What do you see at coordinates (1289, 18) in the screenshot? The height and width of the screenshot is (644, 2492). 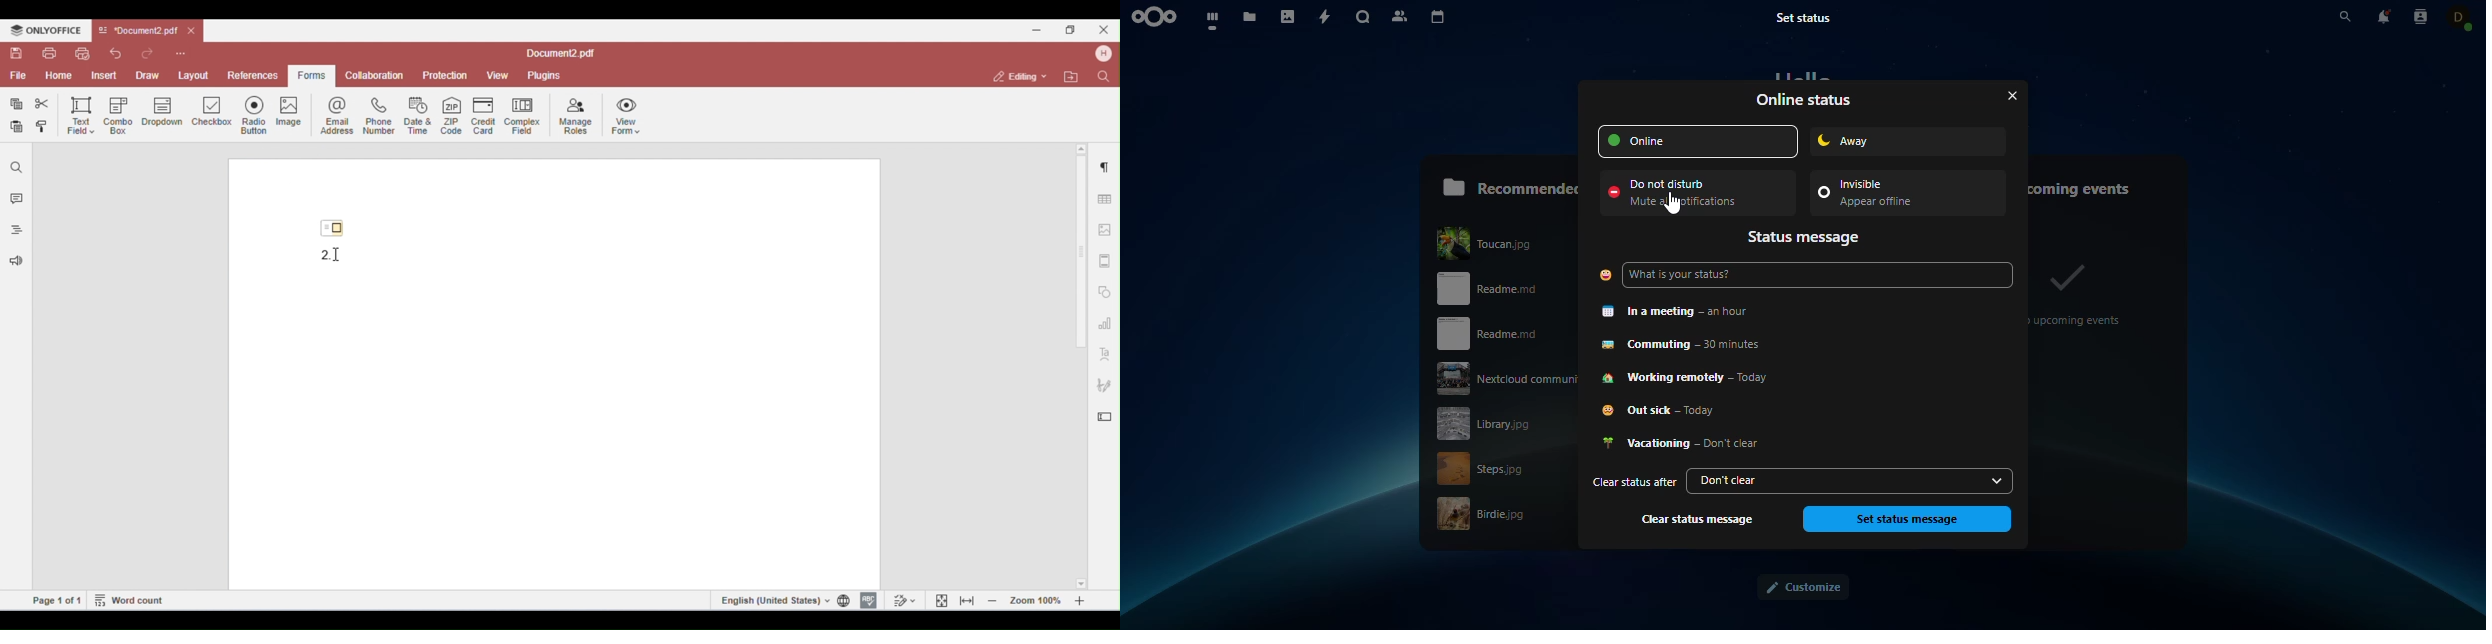 I see `photos` at bounding box center [1289, 18].